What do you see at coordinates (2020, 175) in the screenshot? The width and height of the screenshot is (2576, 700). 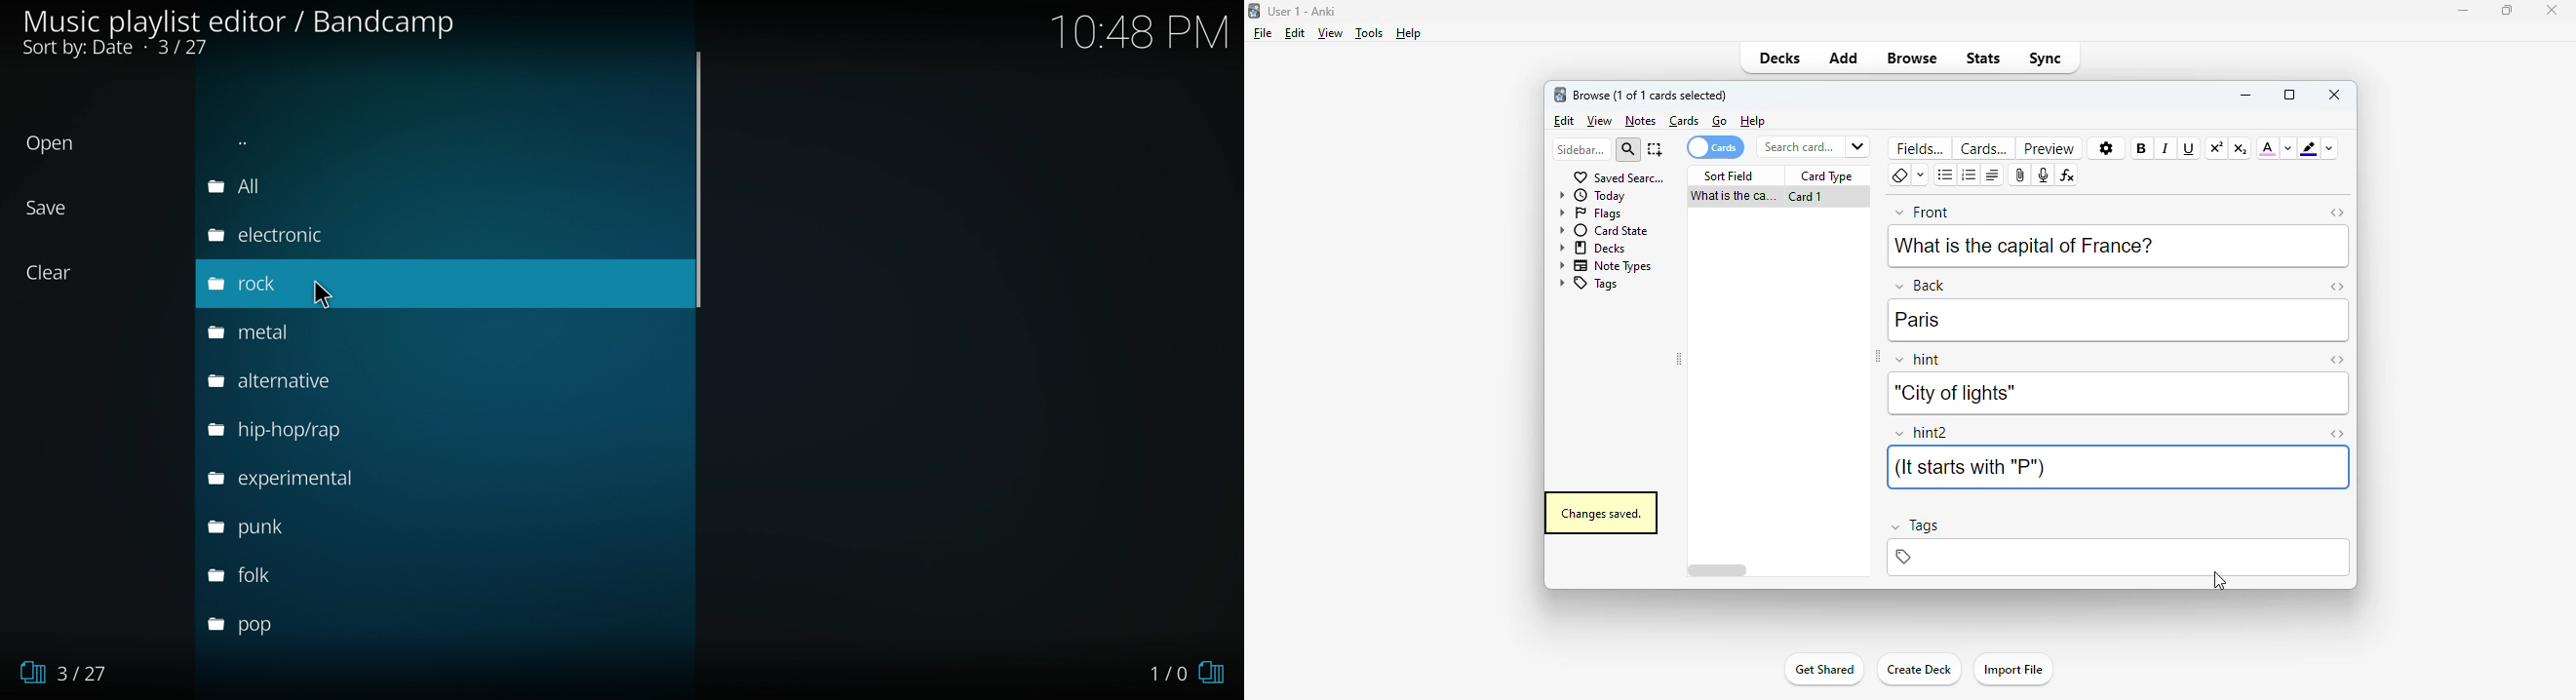 I see `attach pictures/audio/video` at bounding box center [2020, 175].